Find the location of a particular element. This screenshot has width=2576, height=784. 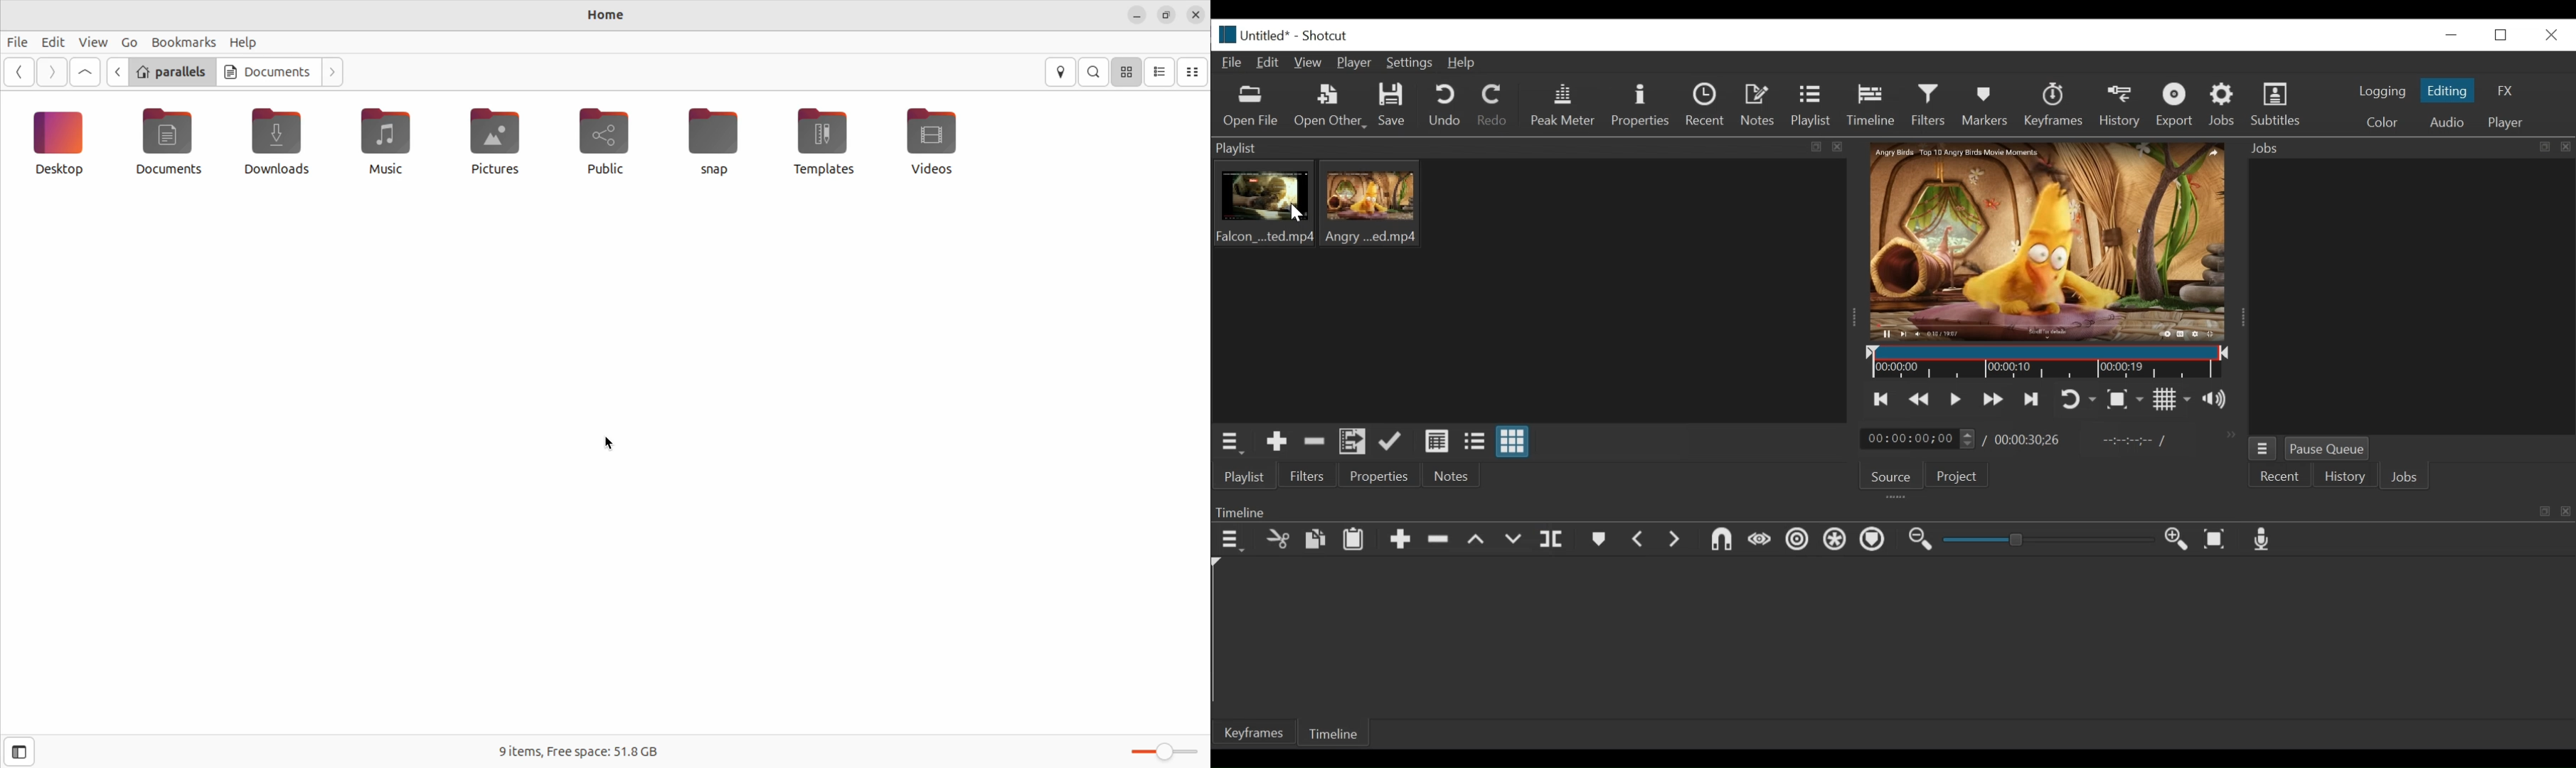

Zoom timeline in is located at coordinates (1918, 541).